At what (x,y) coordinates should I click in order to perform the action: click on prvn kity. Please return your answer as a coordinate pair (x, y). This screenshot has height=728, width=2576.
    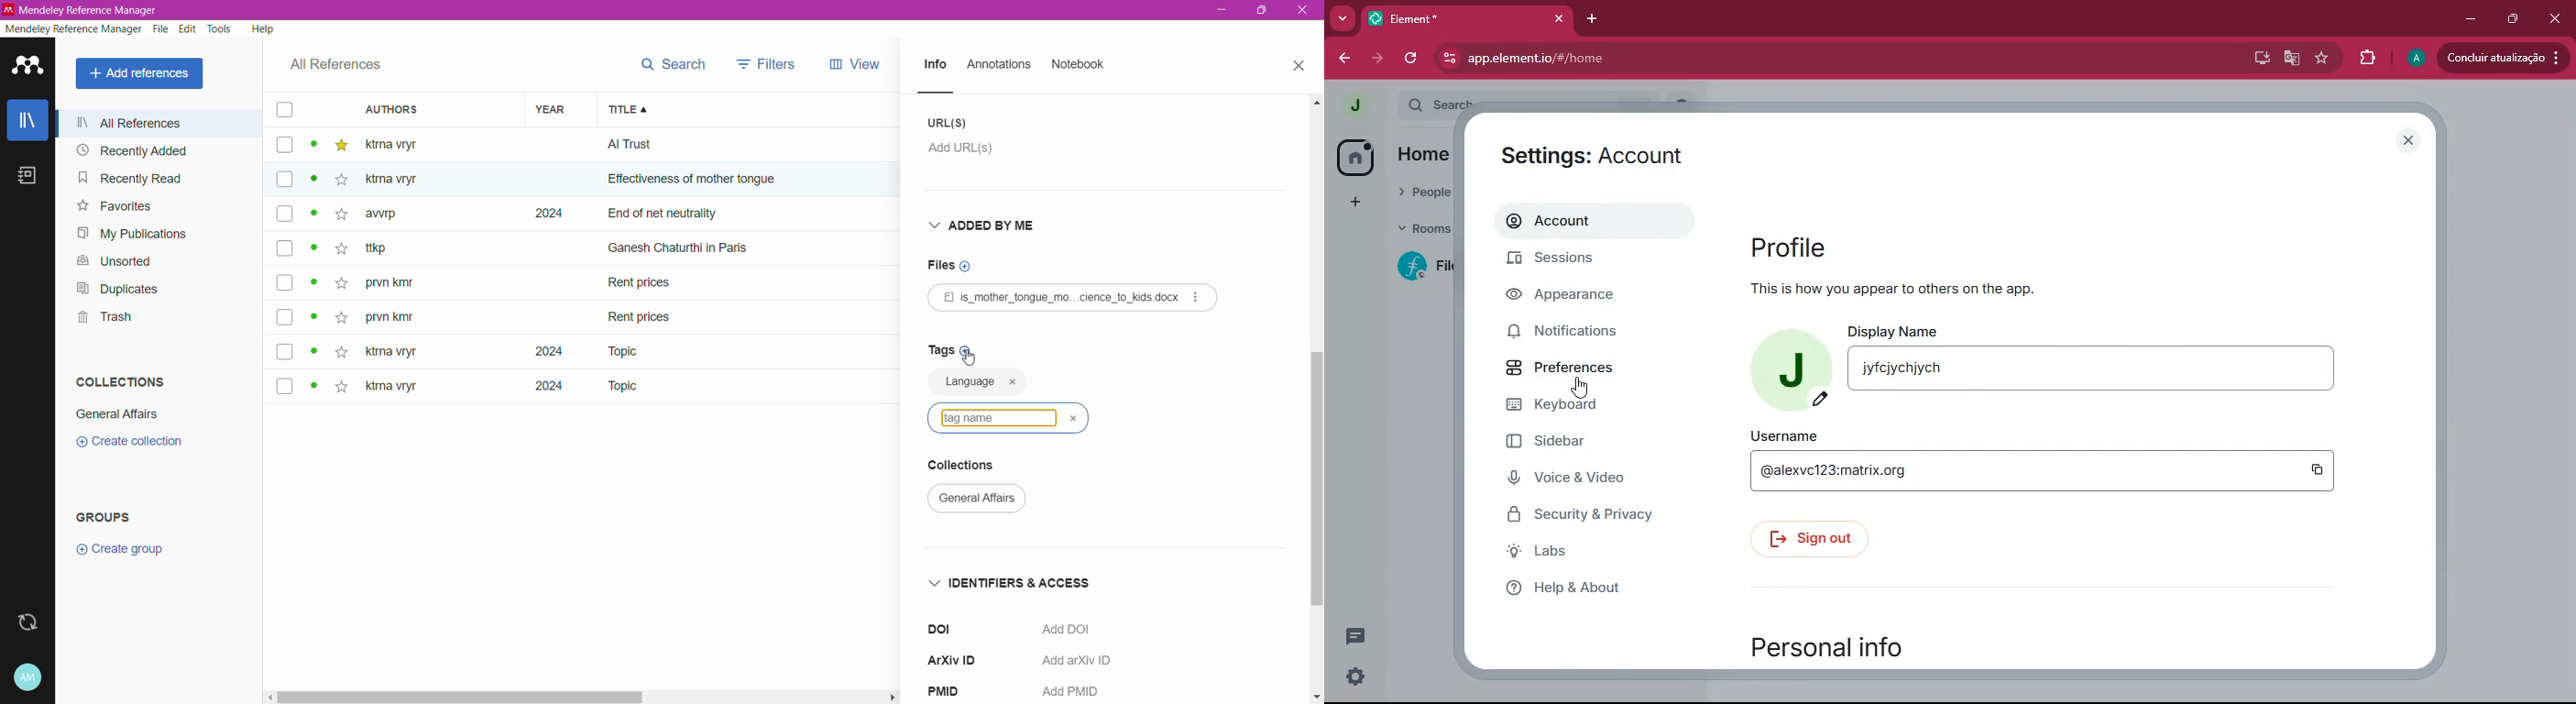
    Looking at the image, I should click on (398, 284).